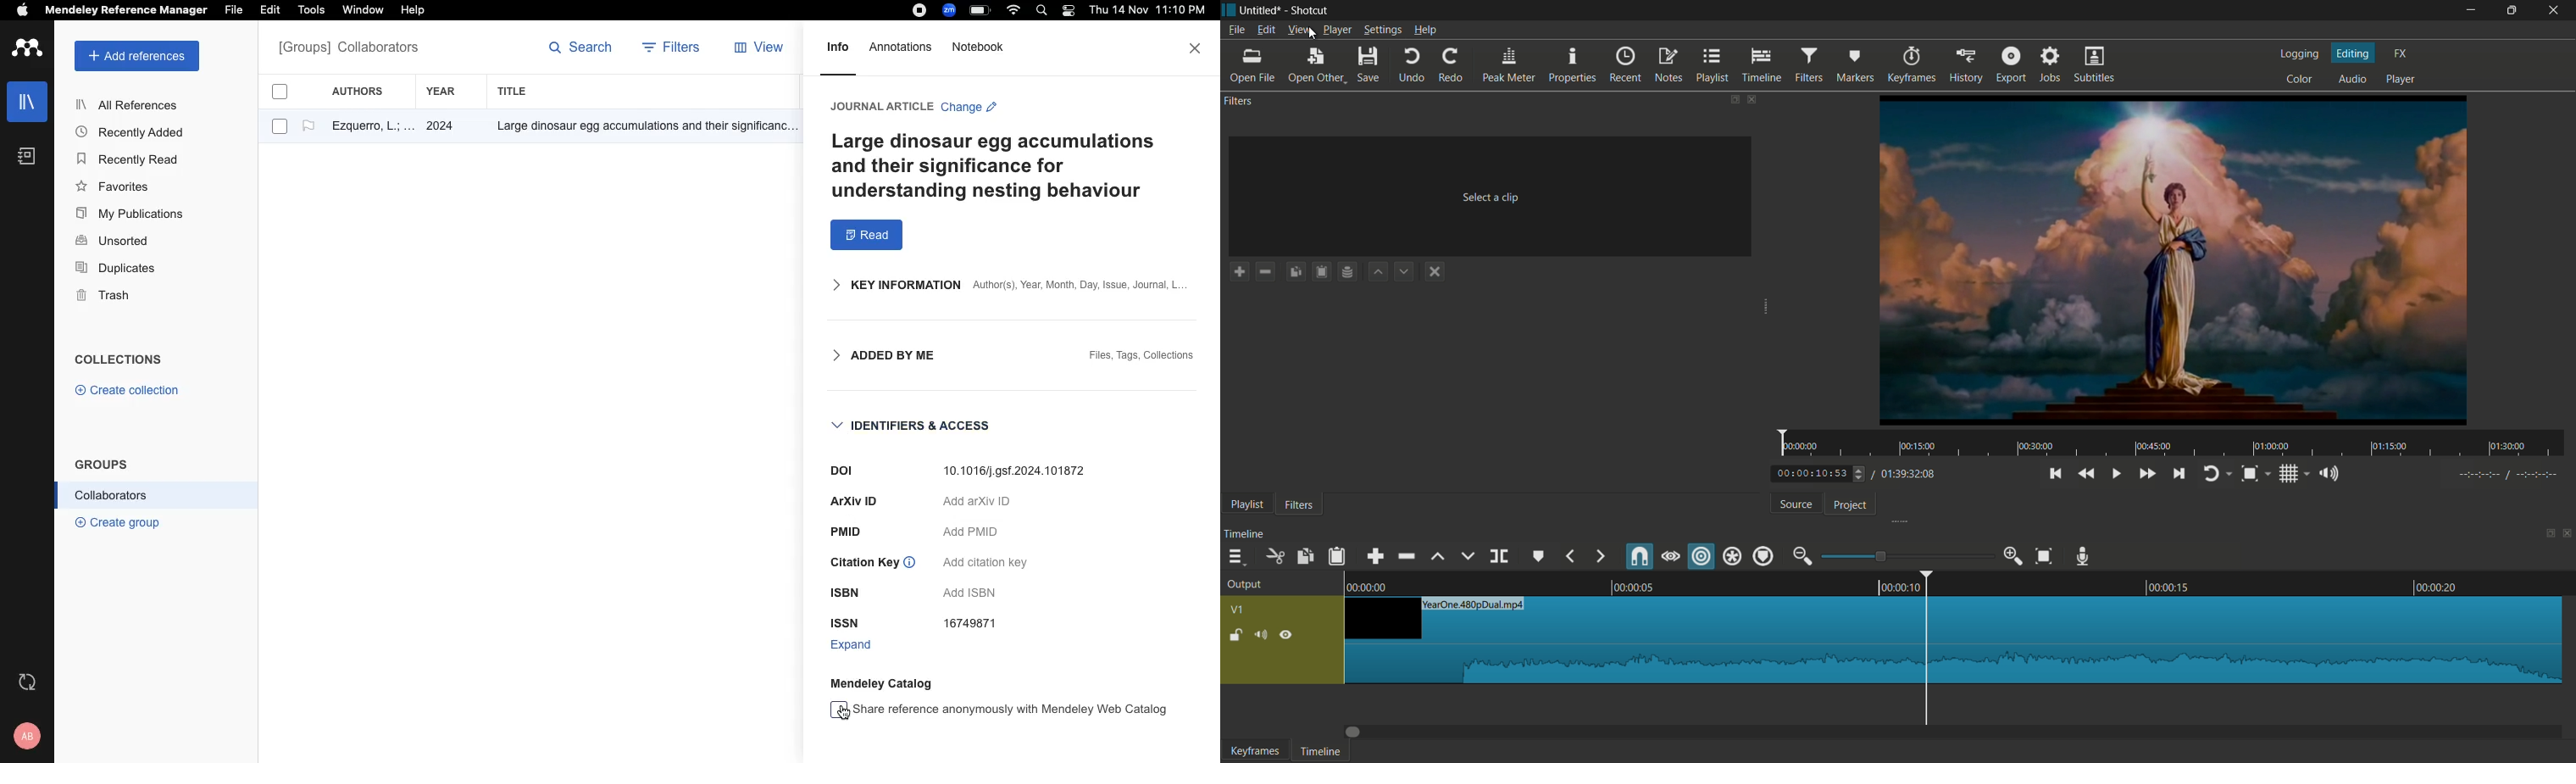 The width and height of the screenshot is (2576, 784). What do you see at coordinates (886, 682) in the screenshot?
I see `Mendeley Catalog` at bounding box center [886, 682].